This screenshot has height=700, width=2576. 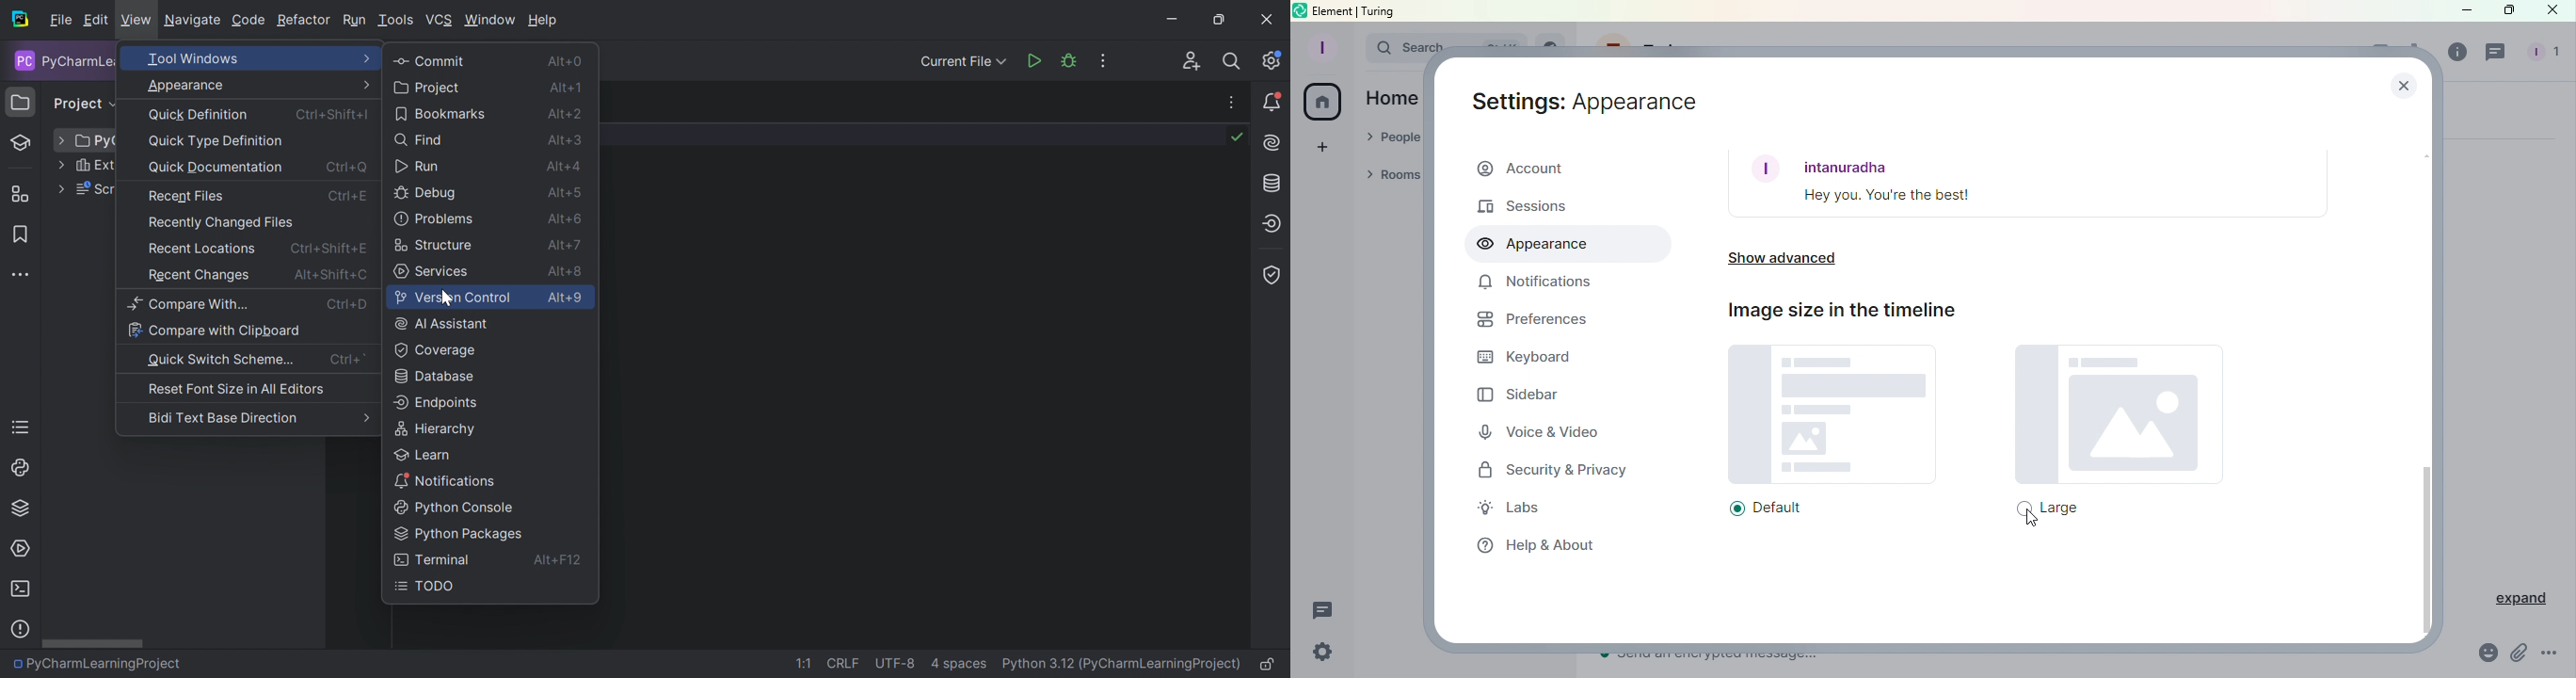 I want to click on Structure, so click(x=24, y=195).